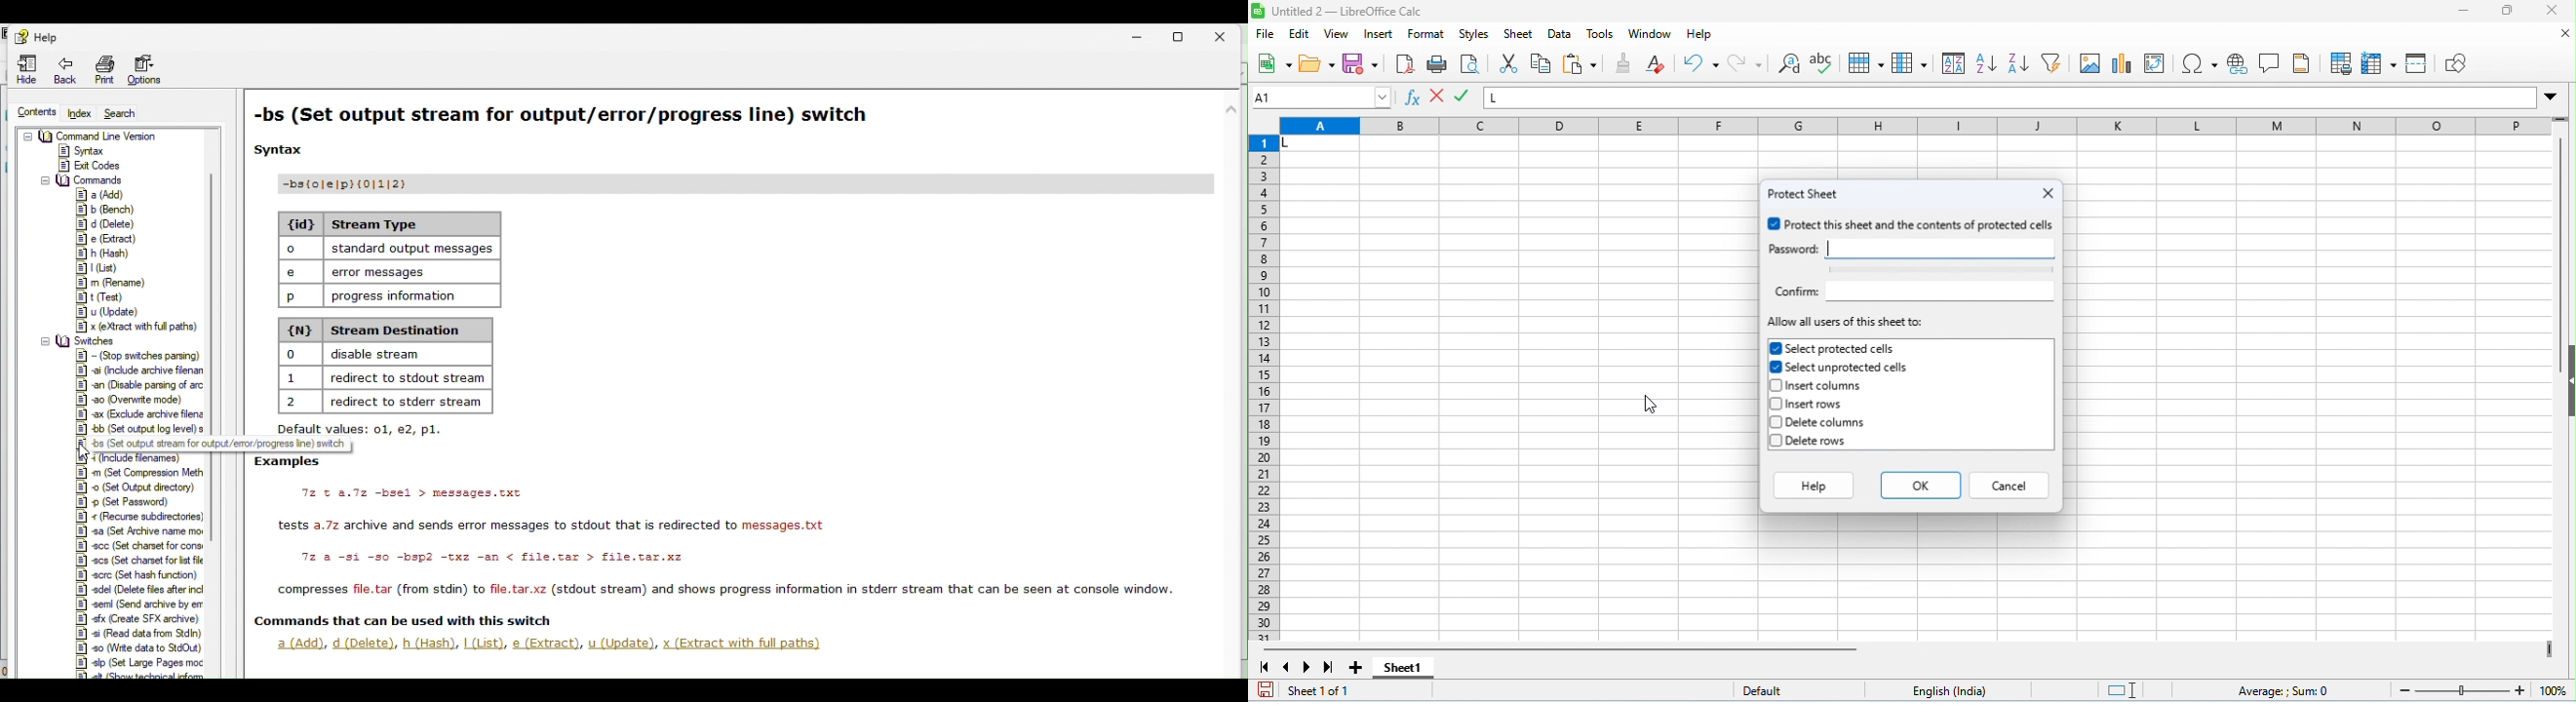 Image resolution: width=2576 pixels, height=728 pixels. I want to click on minimize, so click(2463, 12).